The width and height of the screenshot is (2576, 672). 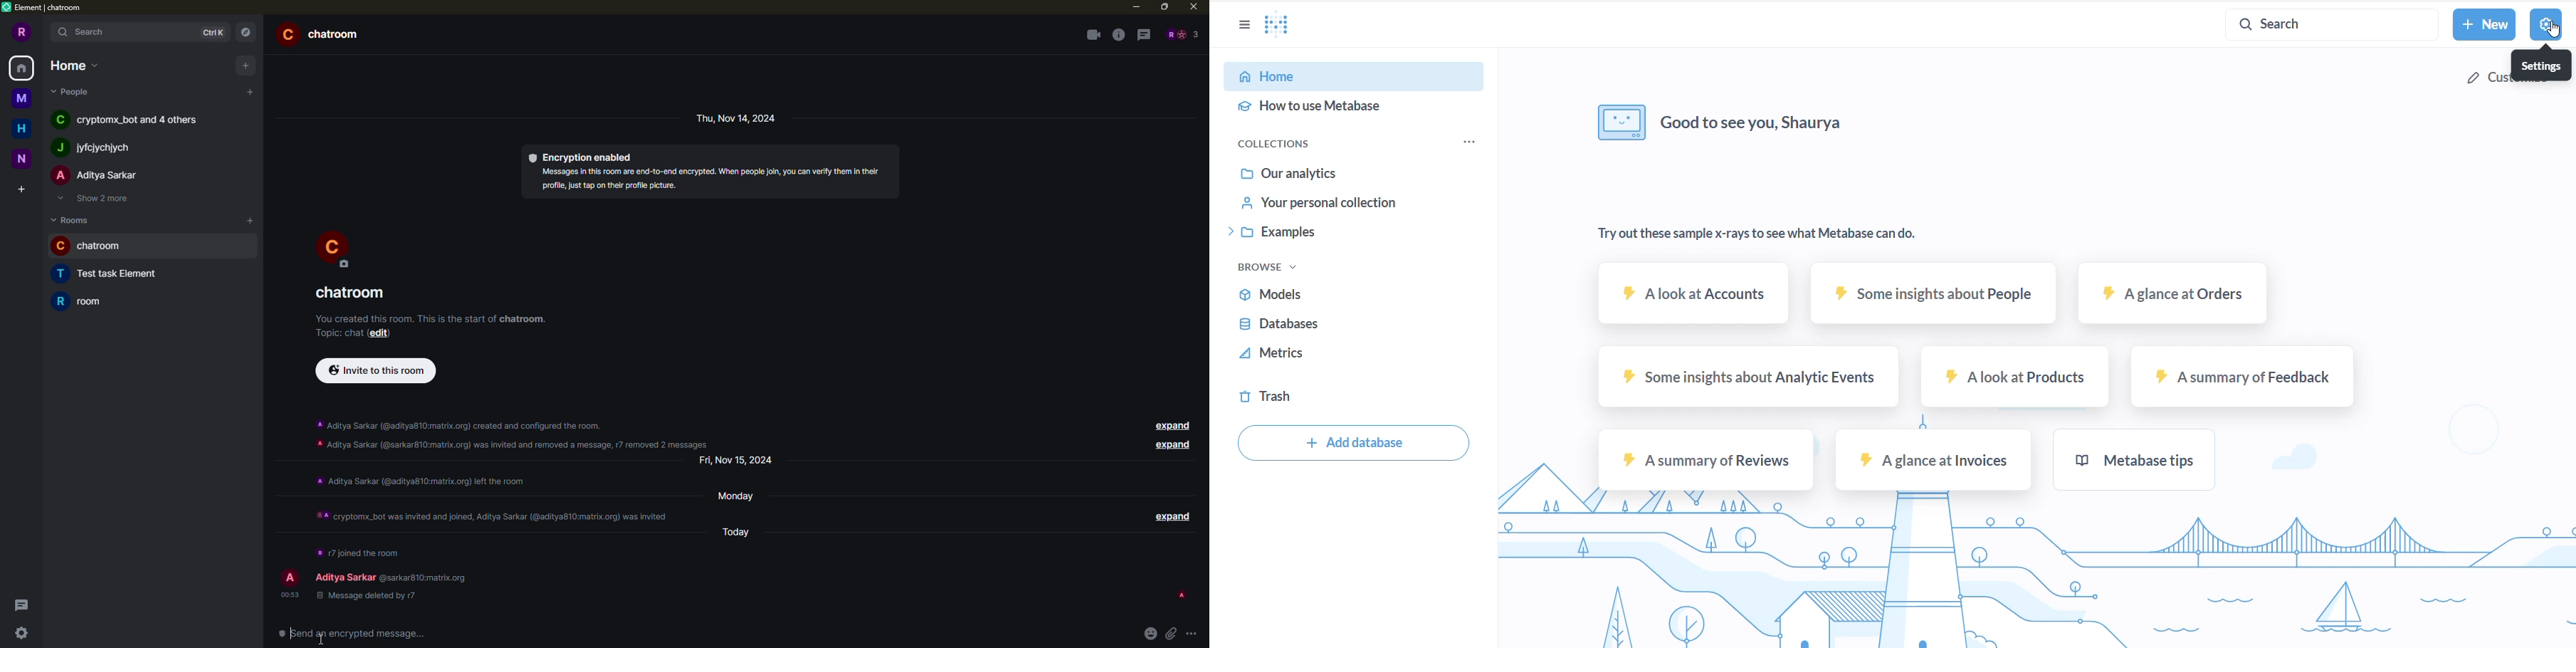 I want to click on encryption enabled, so click(x=582, y=156).